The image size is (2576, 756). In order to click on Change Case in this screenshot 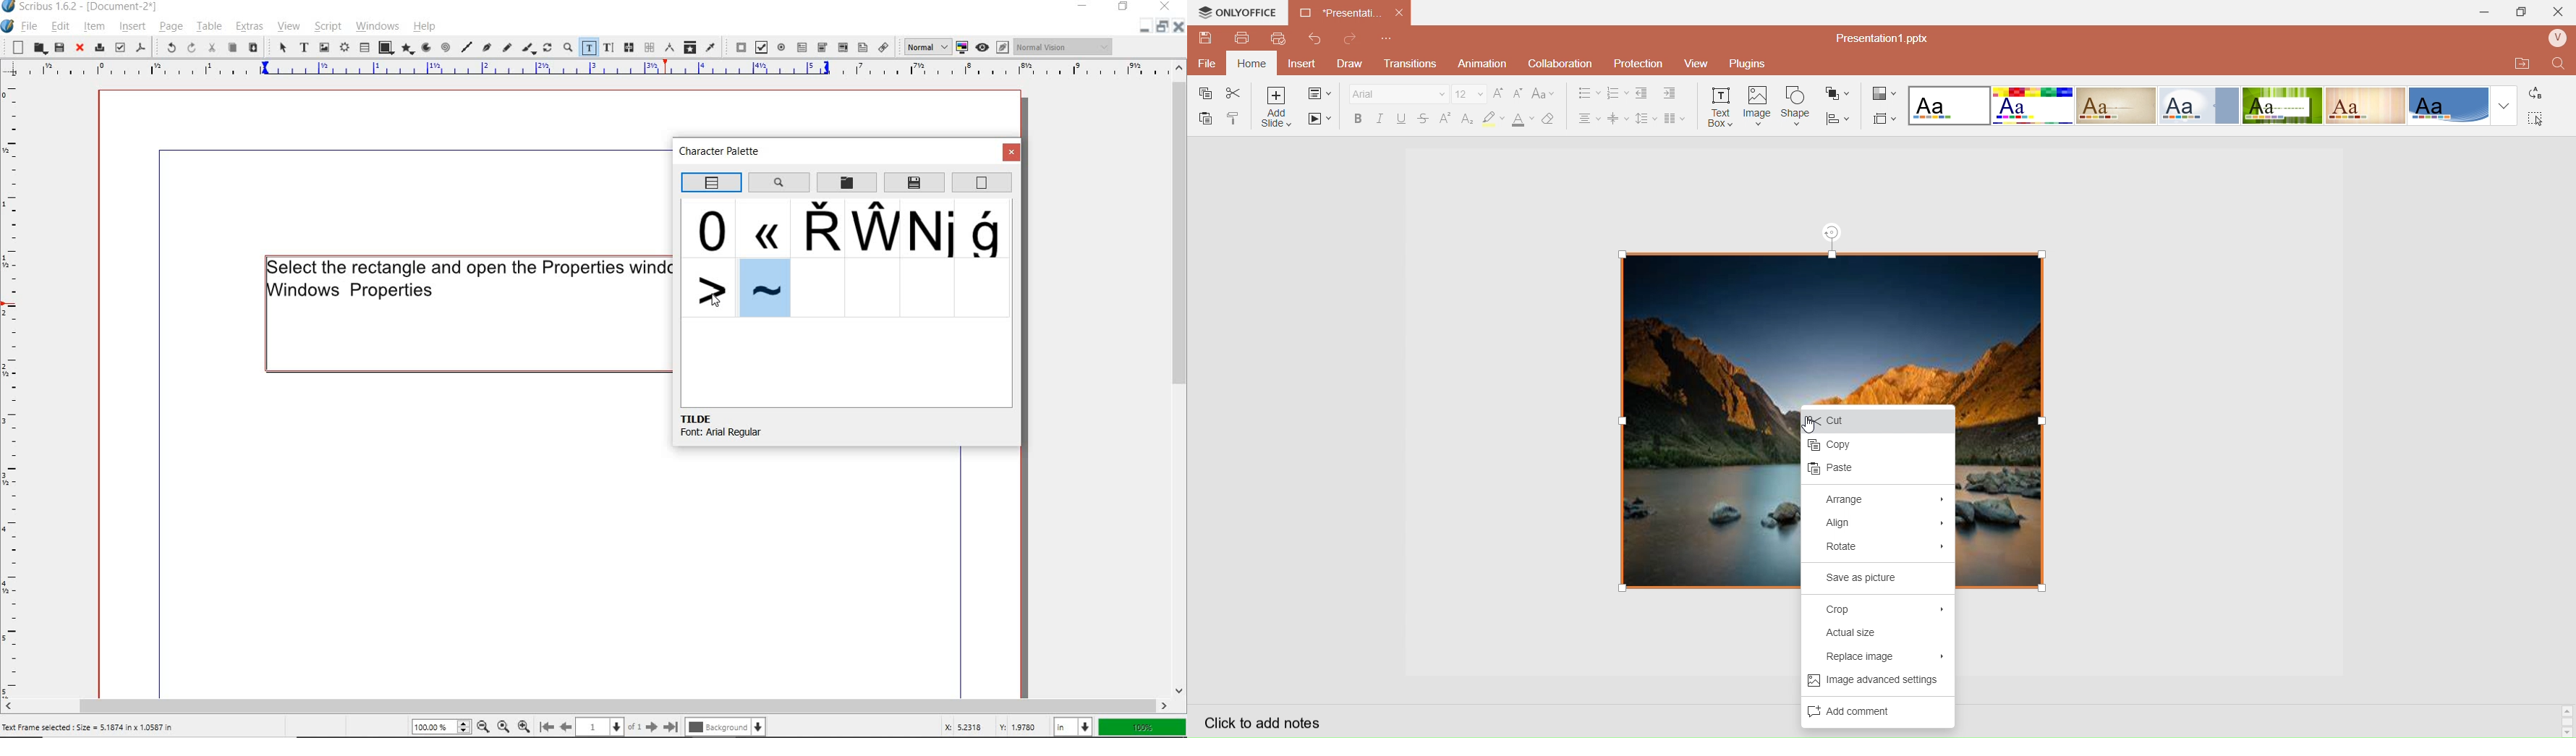, I will do `click(1546, 94)`.